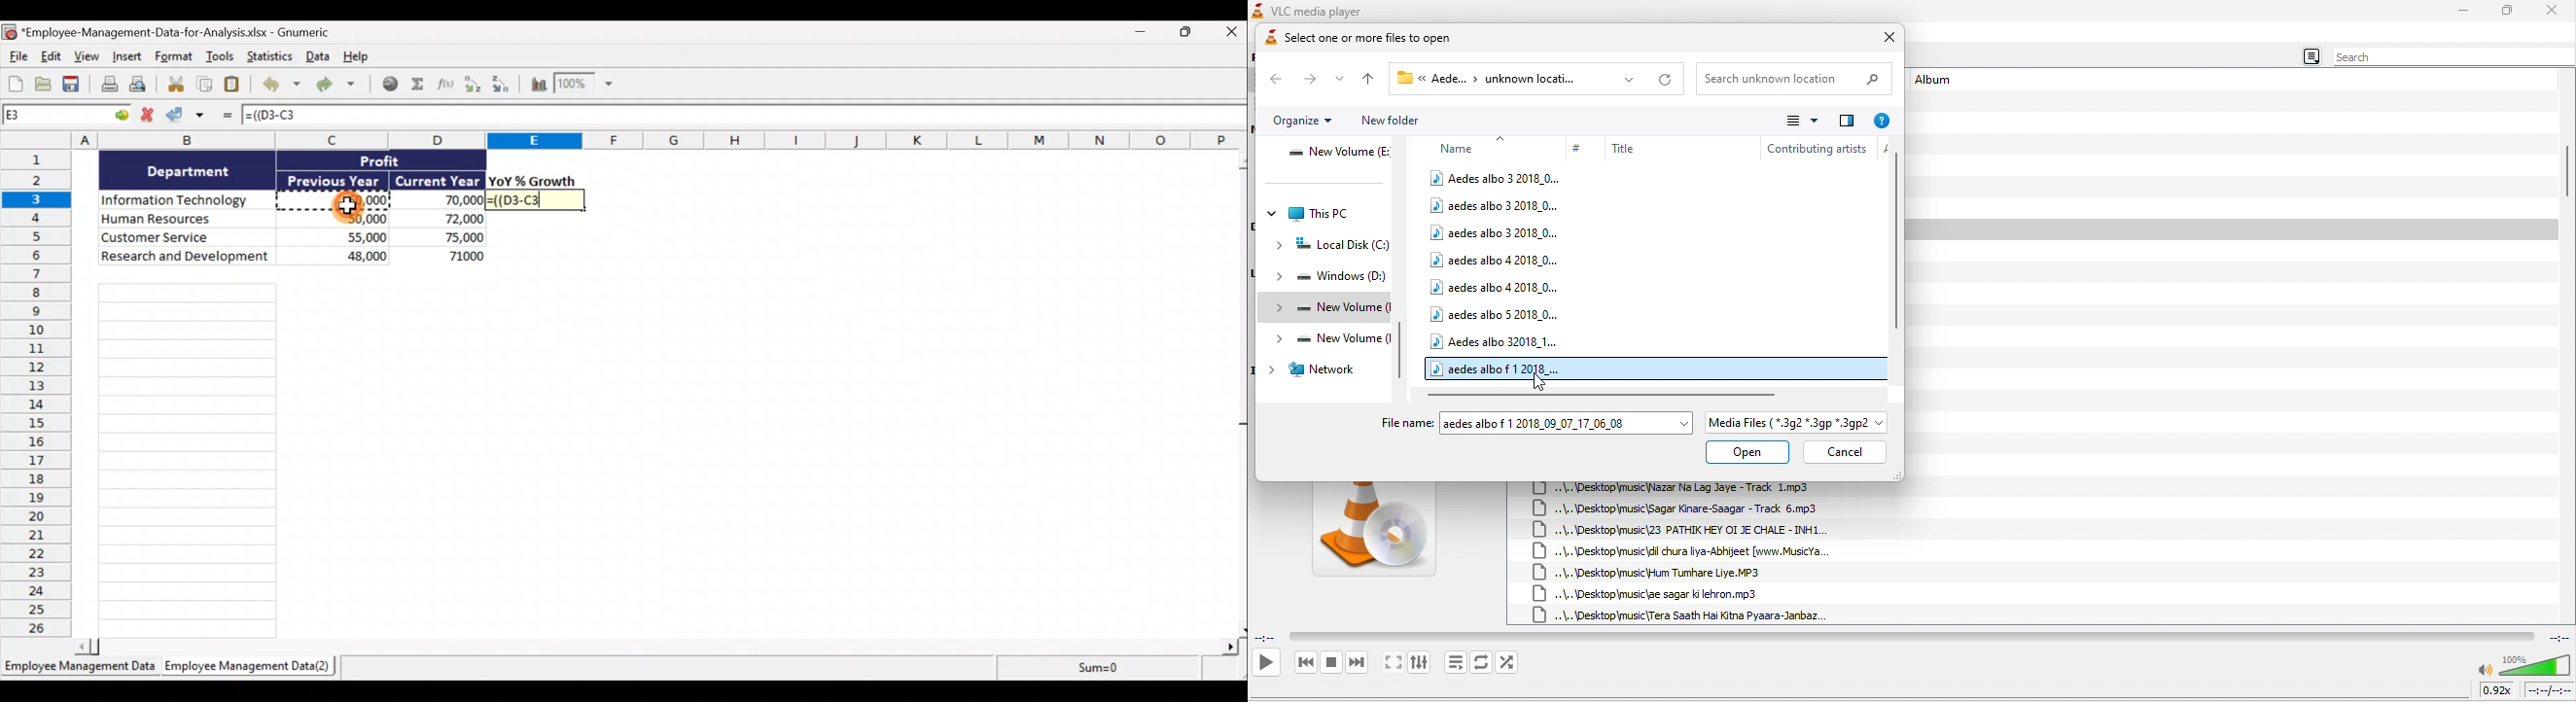  Describe the element at coordinates (1664, 148) in the screenshot. I see `title` at that location.